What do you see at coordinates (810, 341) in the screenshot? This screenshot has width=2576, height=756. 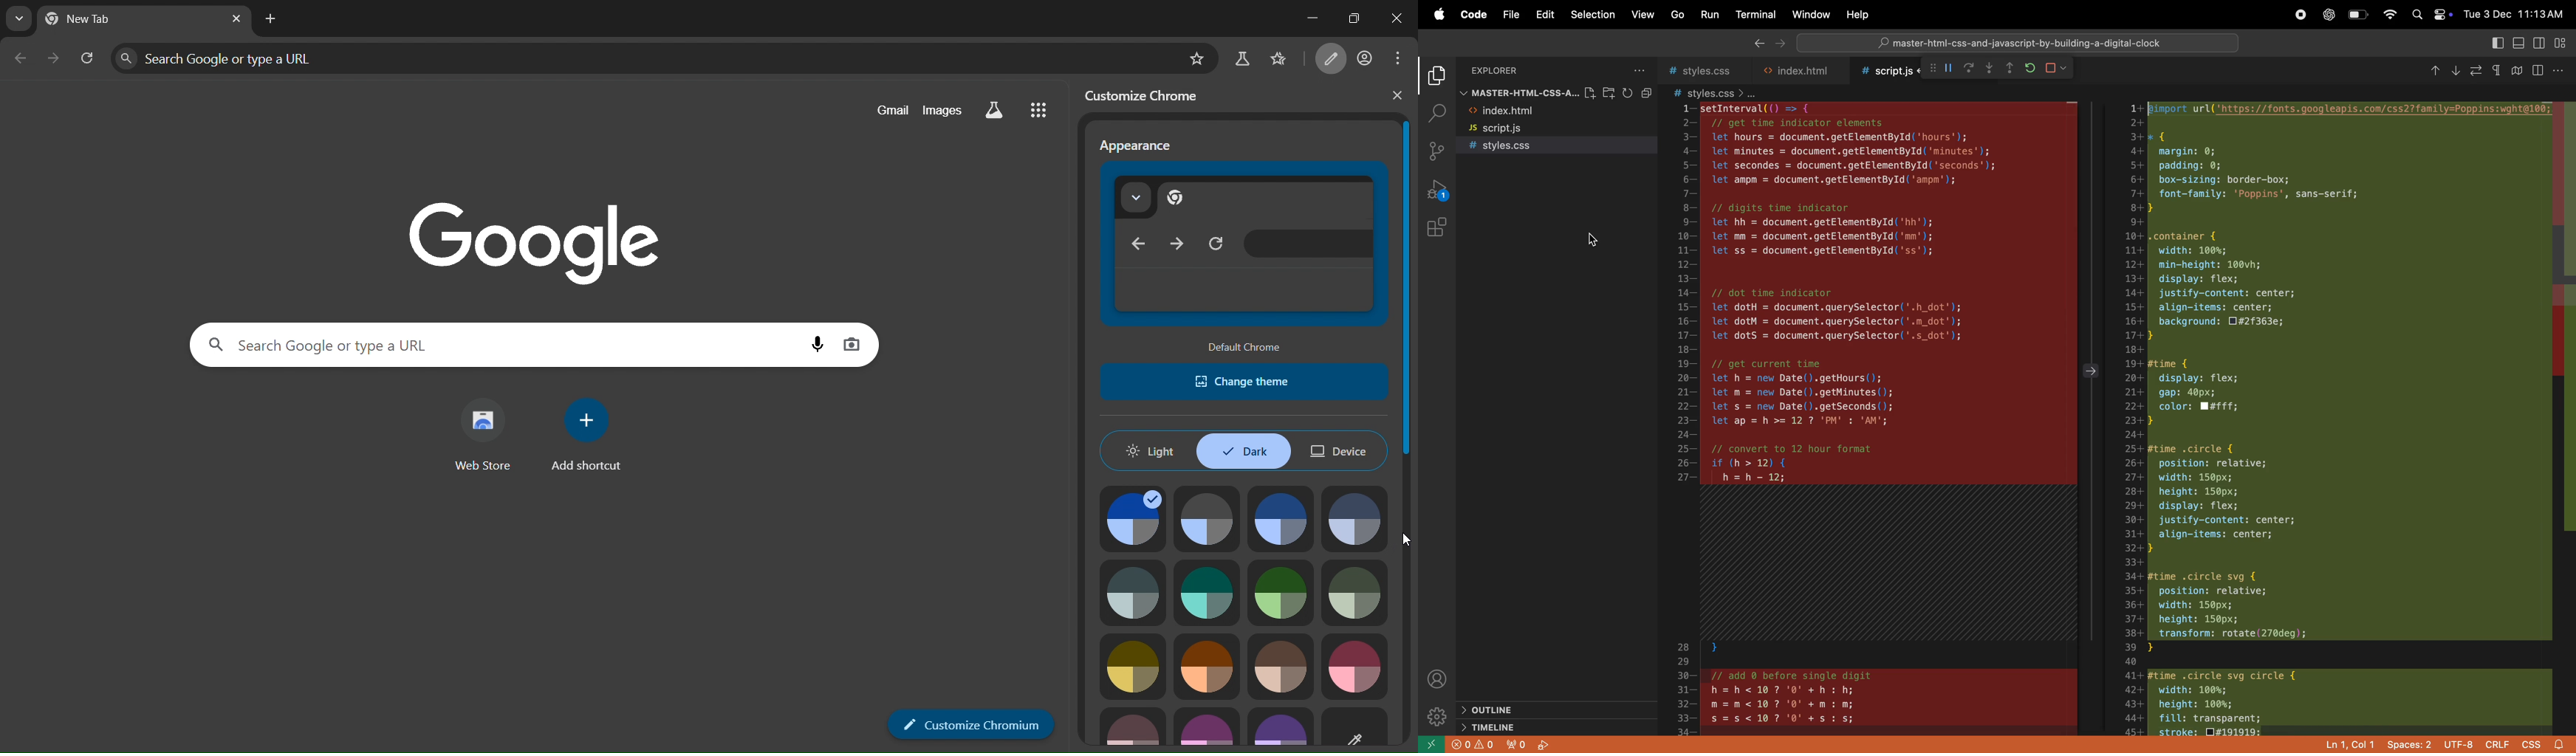 I see `voice search` at bounding box center [810, 341].